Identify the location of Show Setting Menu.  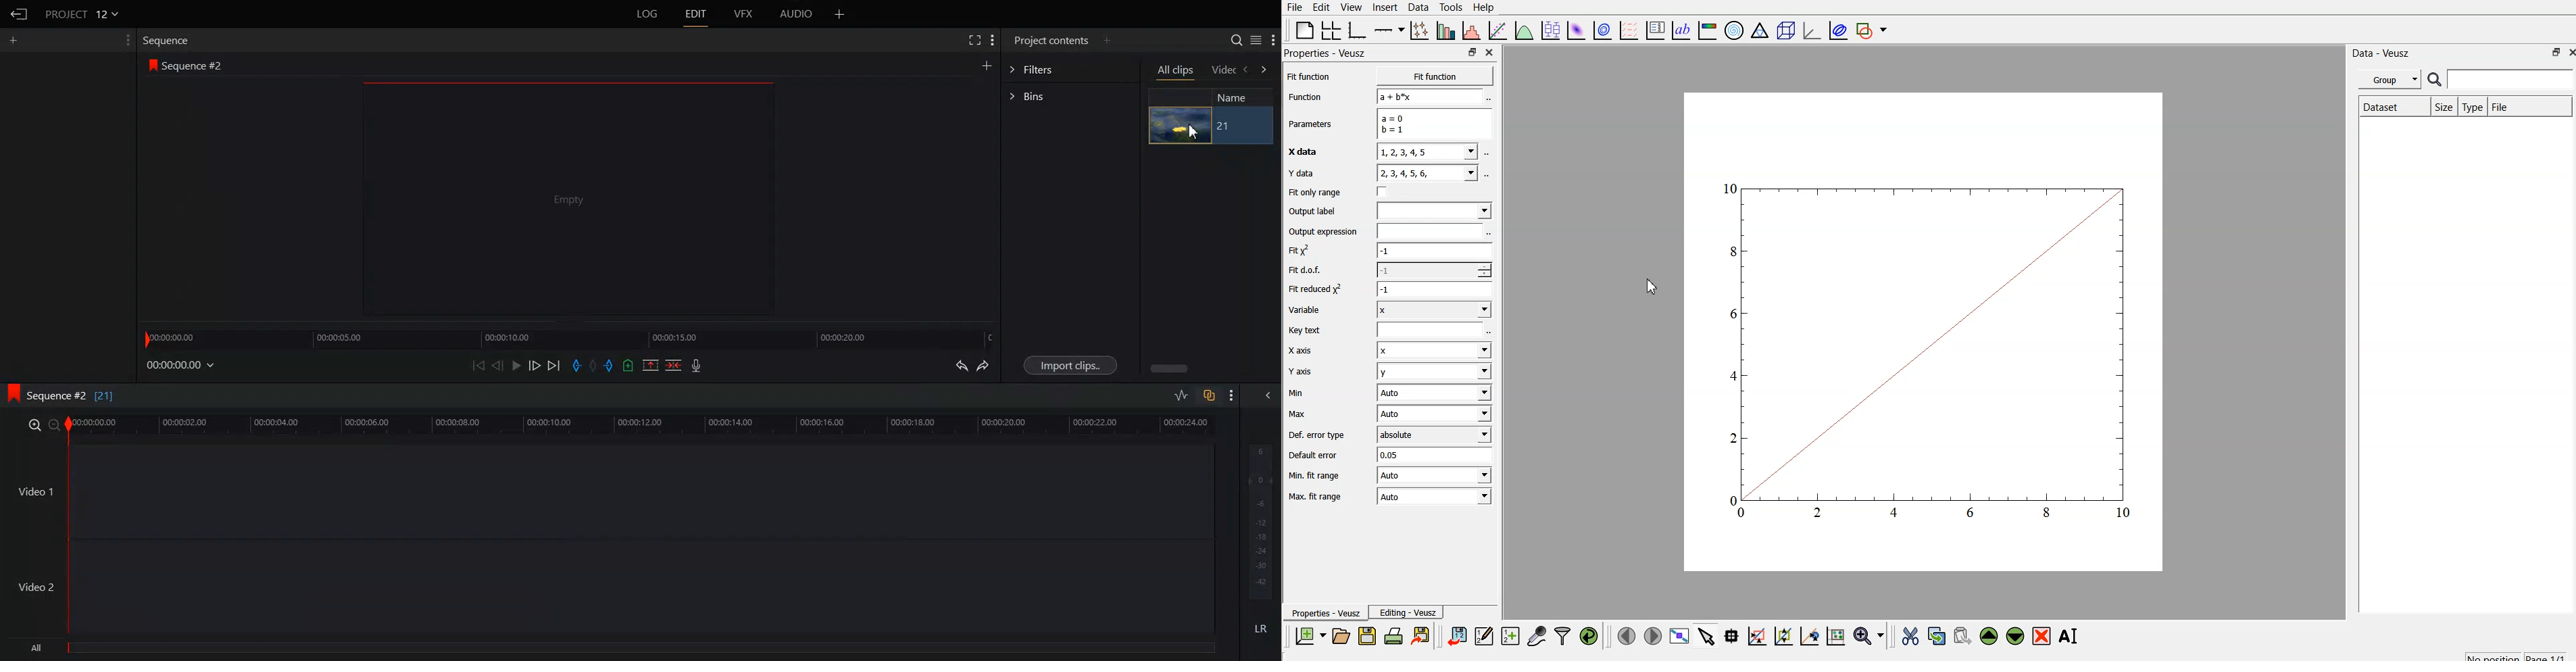
(1274, 41).